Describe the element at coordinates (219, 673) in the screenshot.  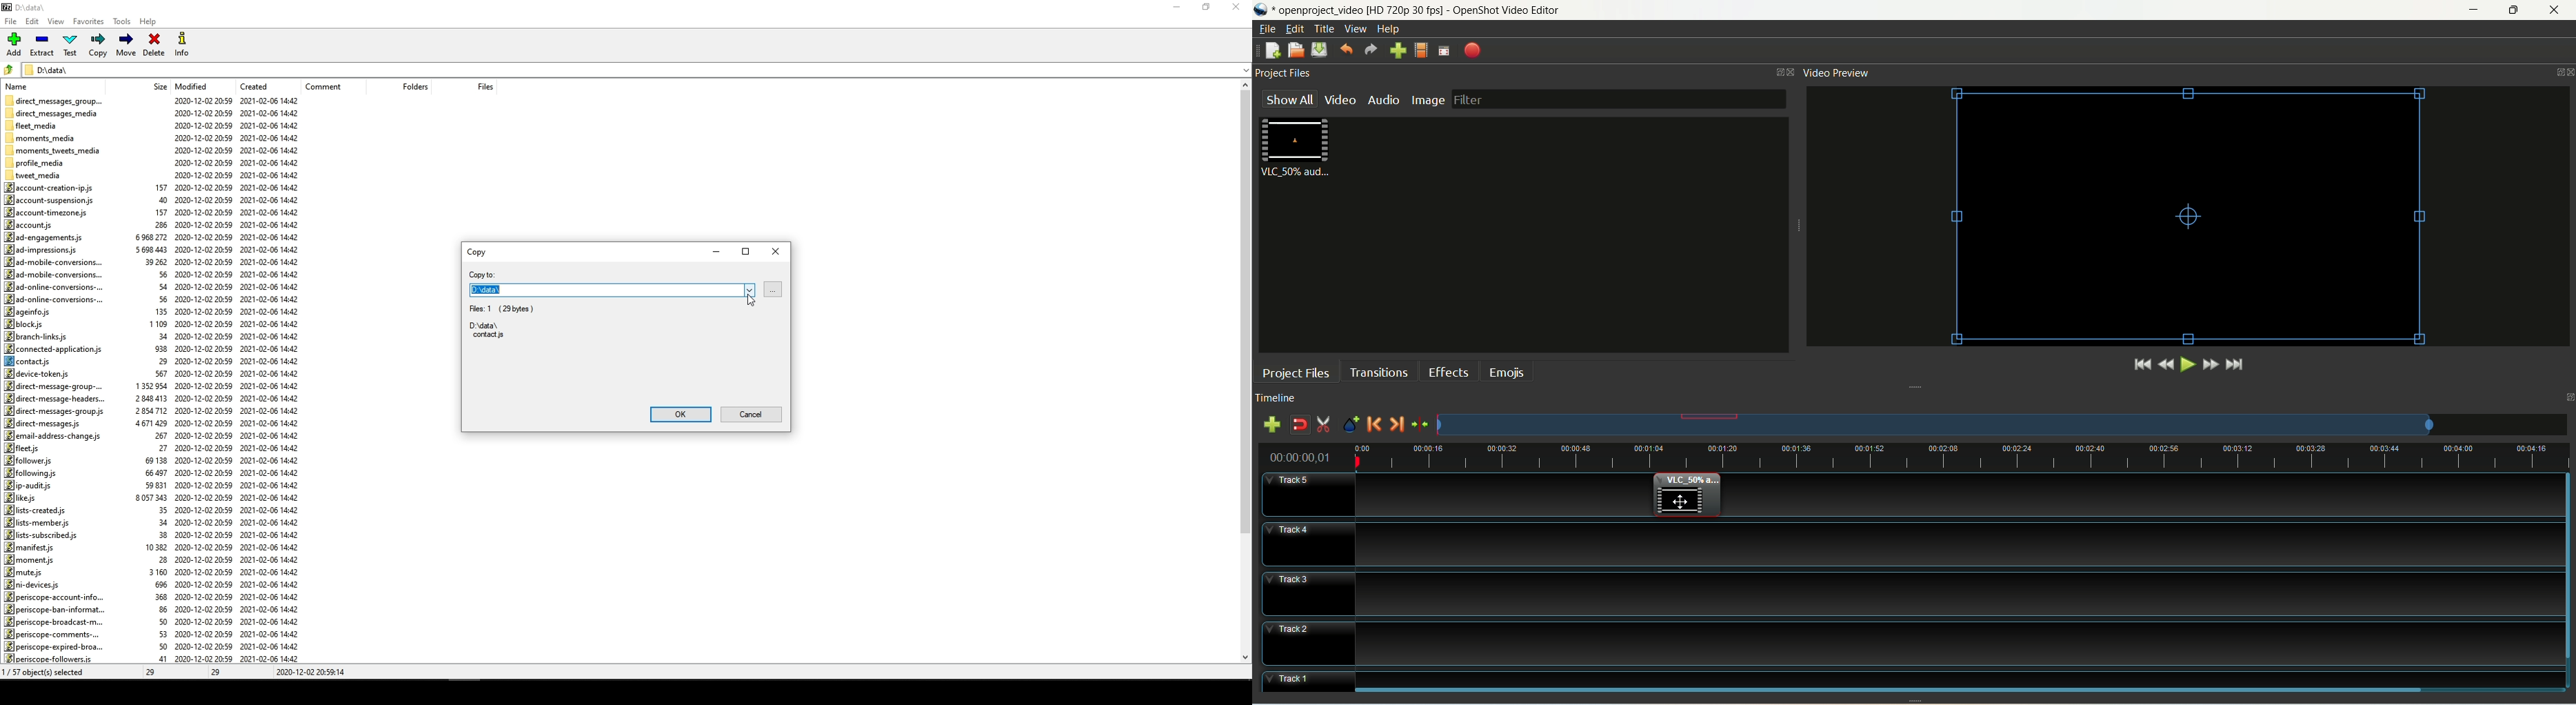
I see `29` at that location.